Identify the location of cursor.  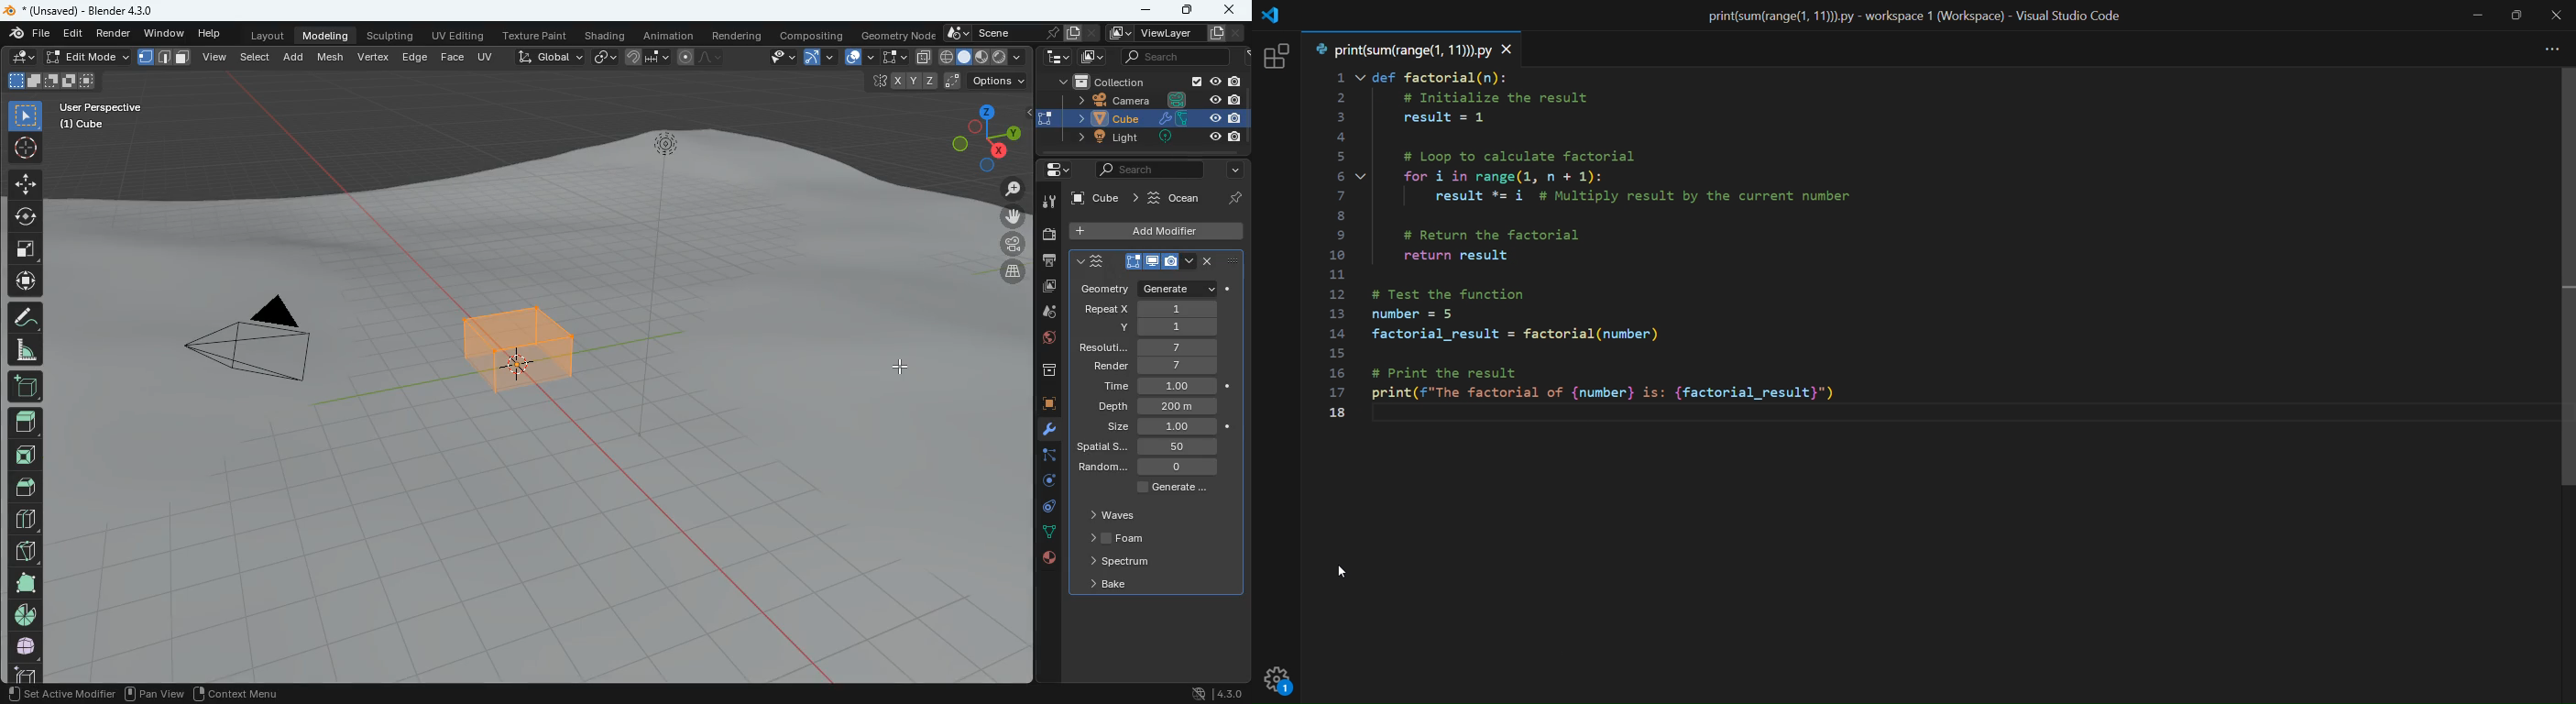
(902, 366).